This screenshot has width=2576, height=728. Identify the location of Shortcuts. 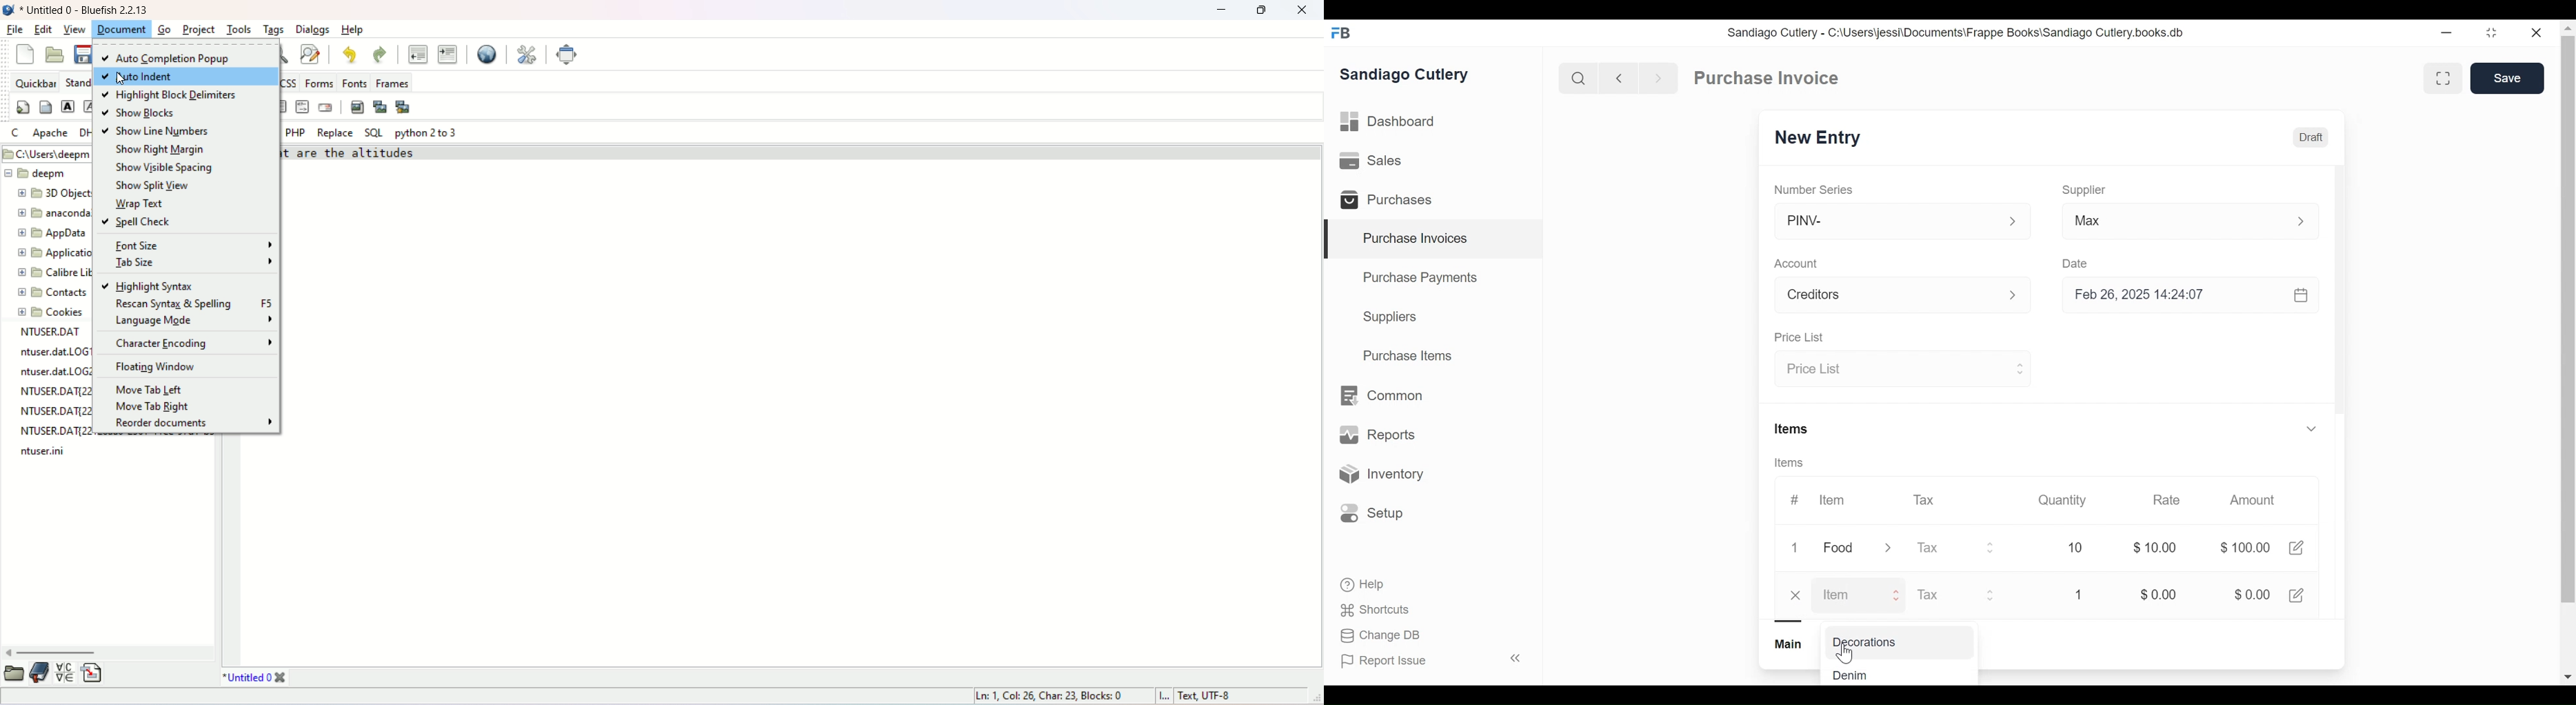
(1377, 609).